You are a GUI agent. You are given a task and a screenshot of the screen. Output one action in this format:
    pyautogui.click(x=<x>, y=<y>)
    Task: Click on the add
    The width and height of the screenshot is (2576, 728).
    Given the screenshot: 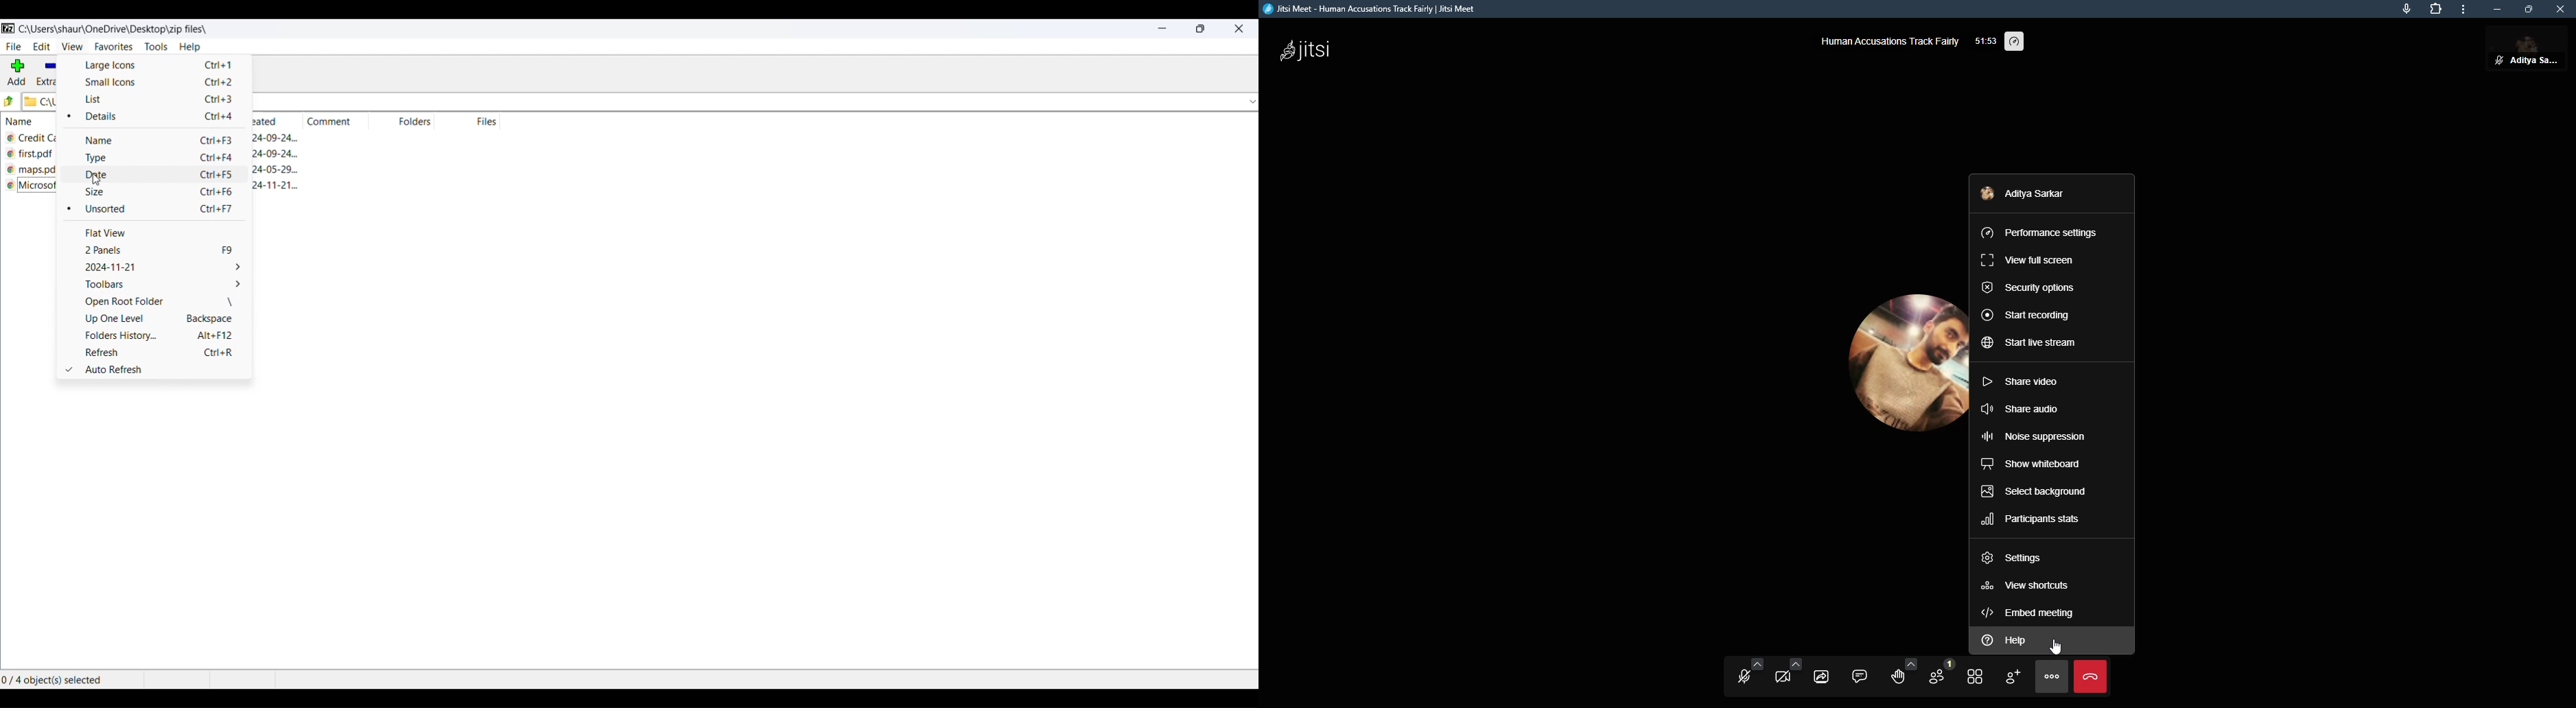 What is the action you would take?
    pyautogui.click(x=14, y=72)
    